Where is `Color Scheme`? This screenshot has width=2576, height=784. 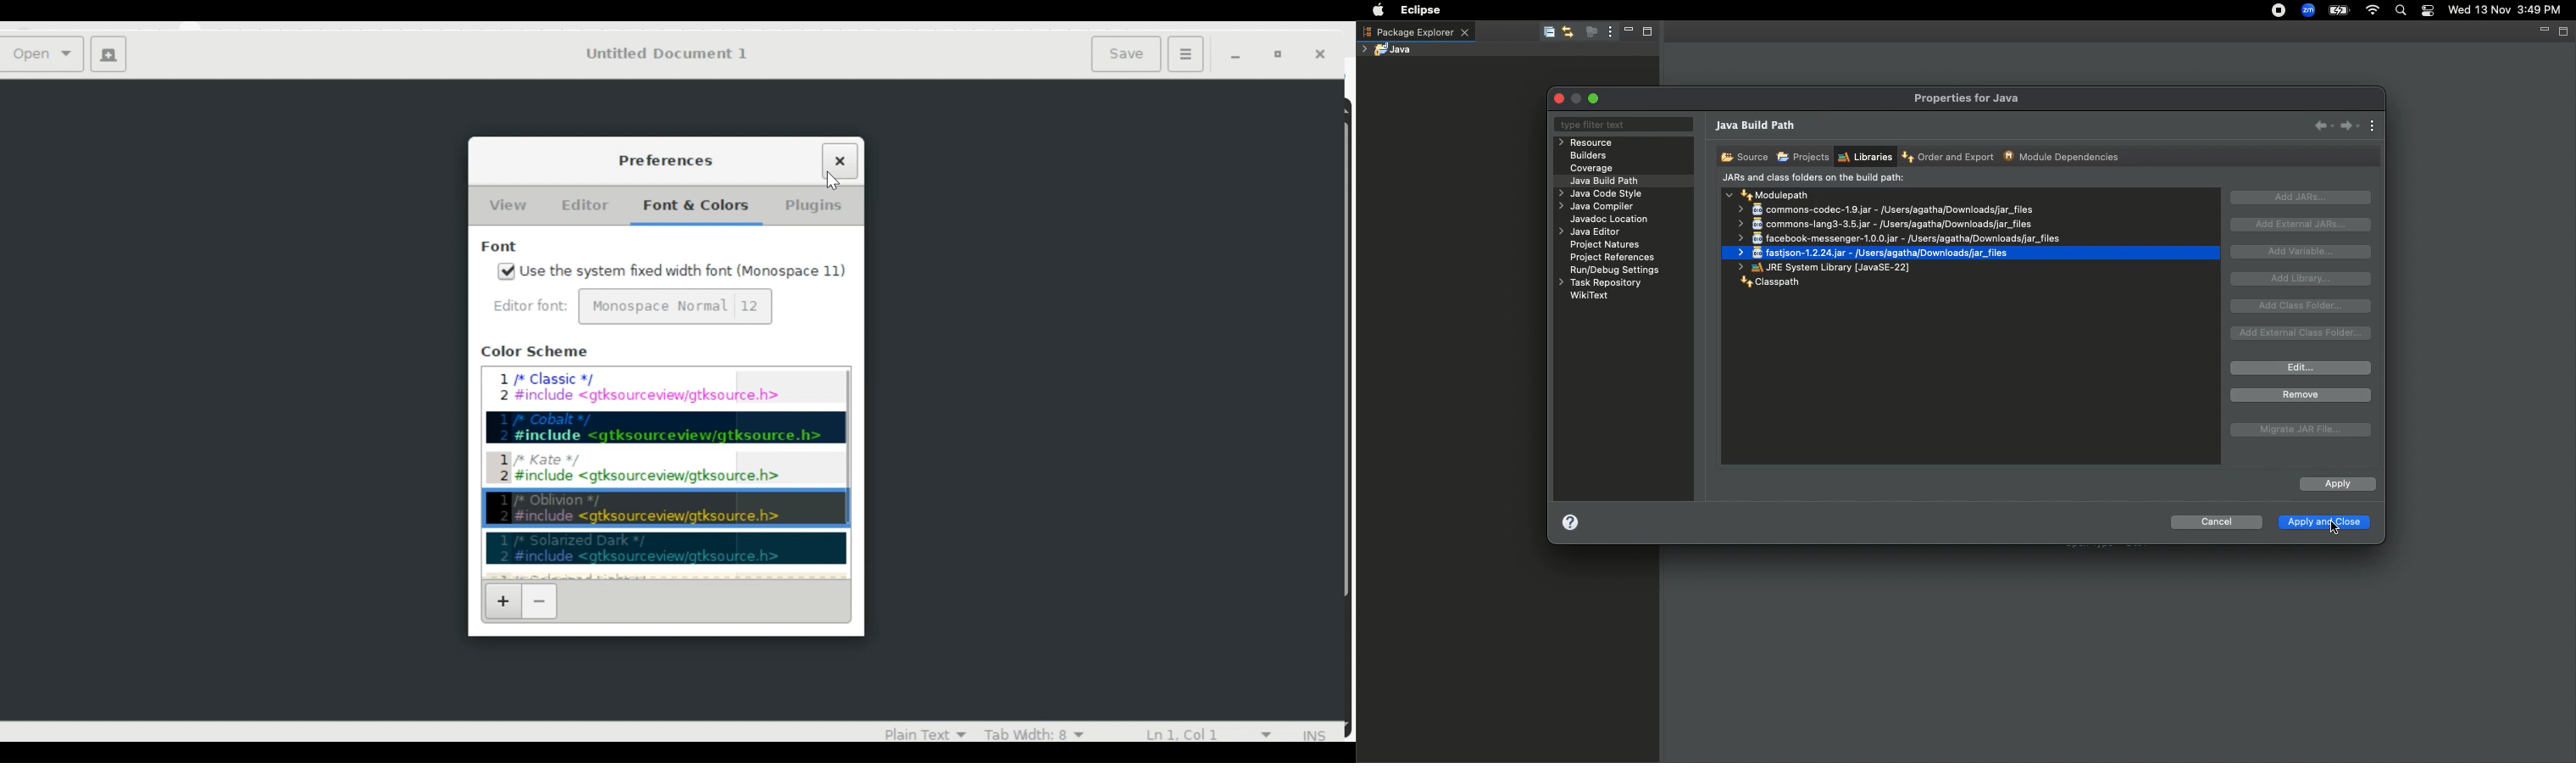 Color Scheme is located at coordinates (535, 352).